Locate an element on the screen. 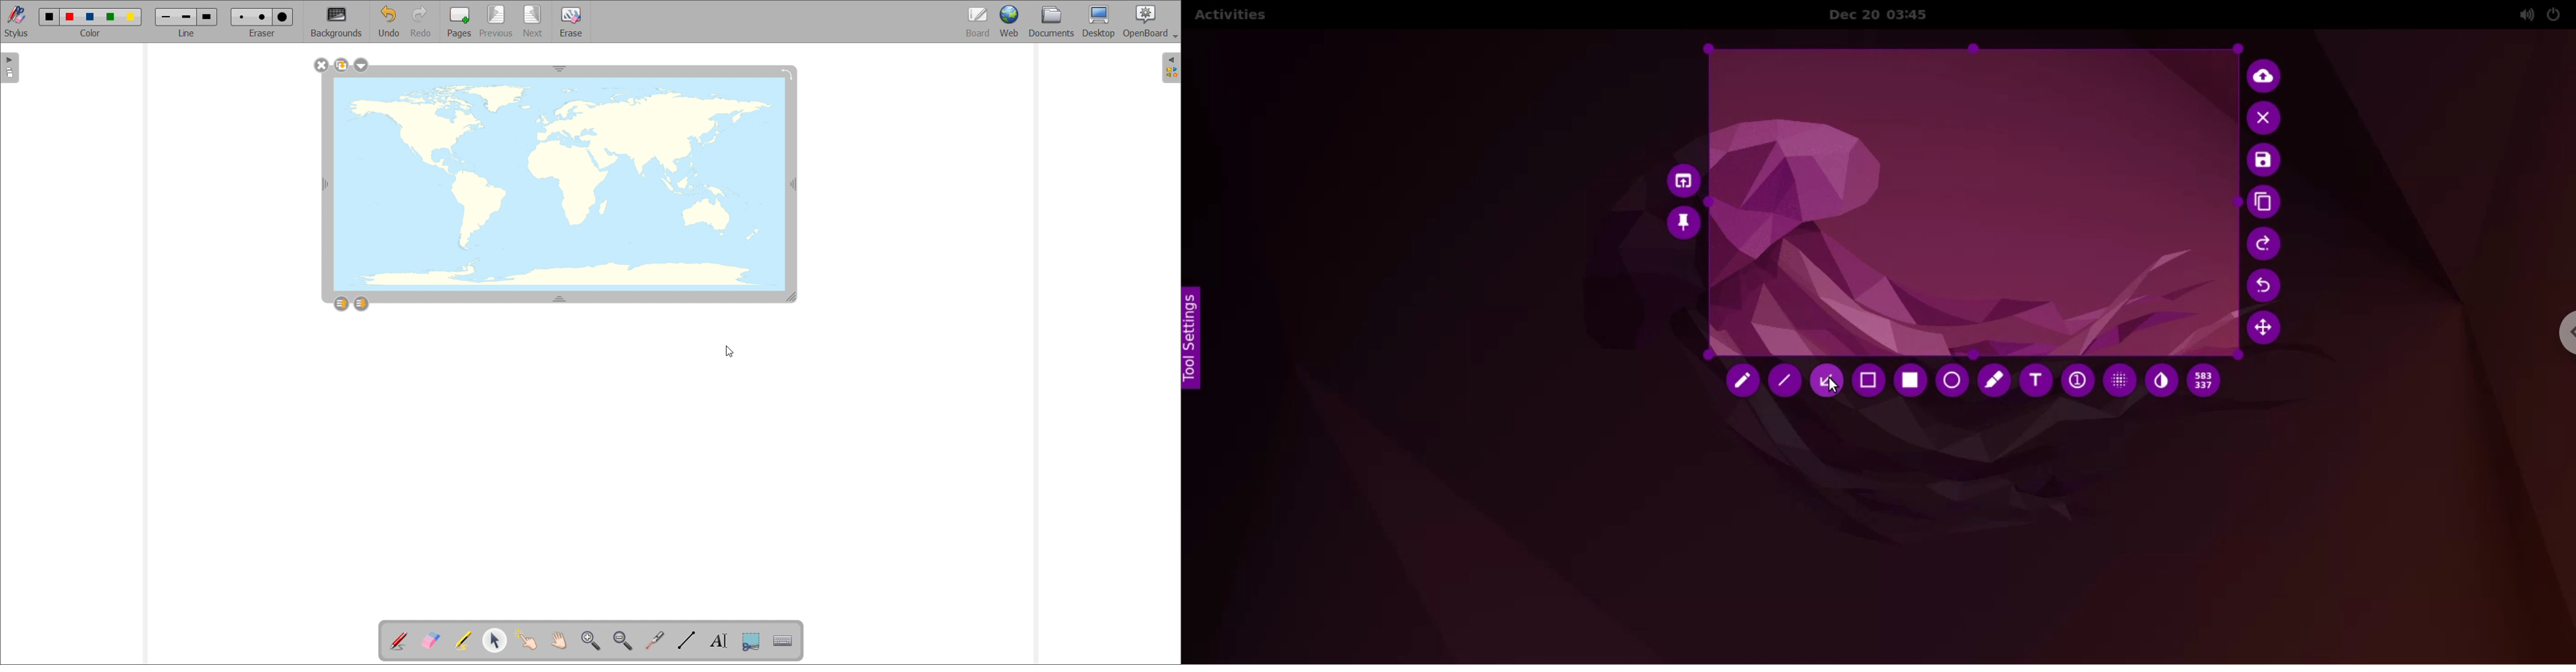 Image resolution: width=2576 pixels, height=672 pixels. next page is located at coordinates (533, 21).